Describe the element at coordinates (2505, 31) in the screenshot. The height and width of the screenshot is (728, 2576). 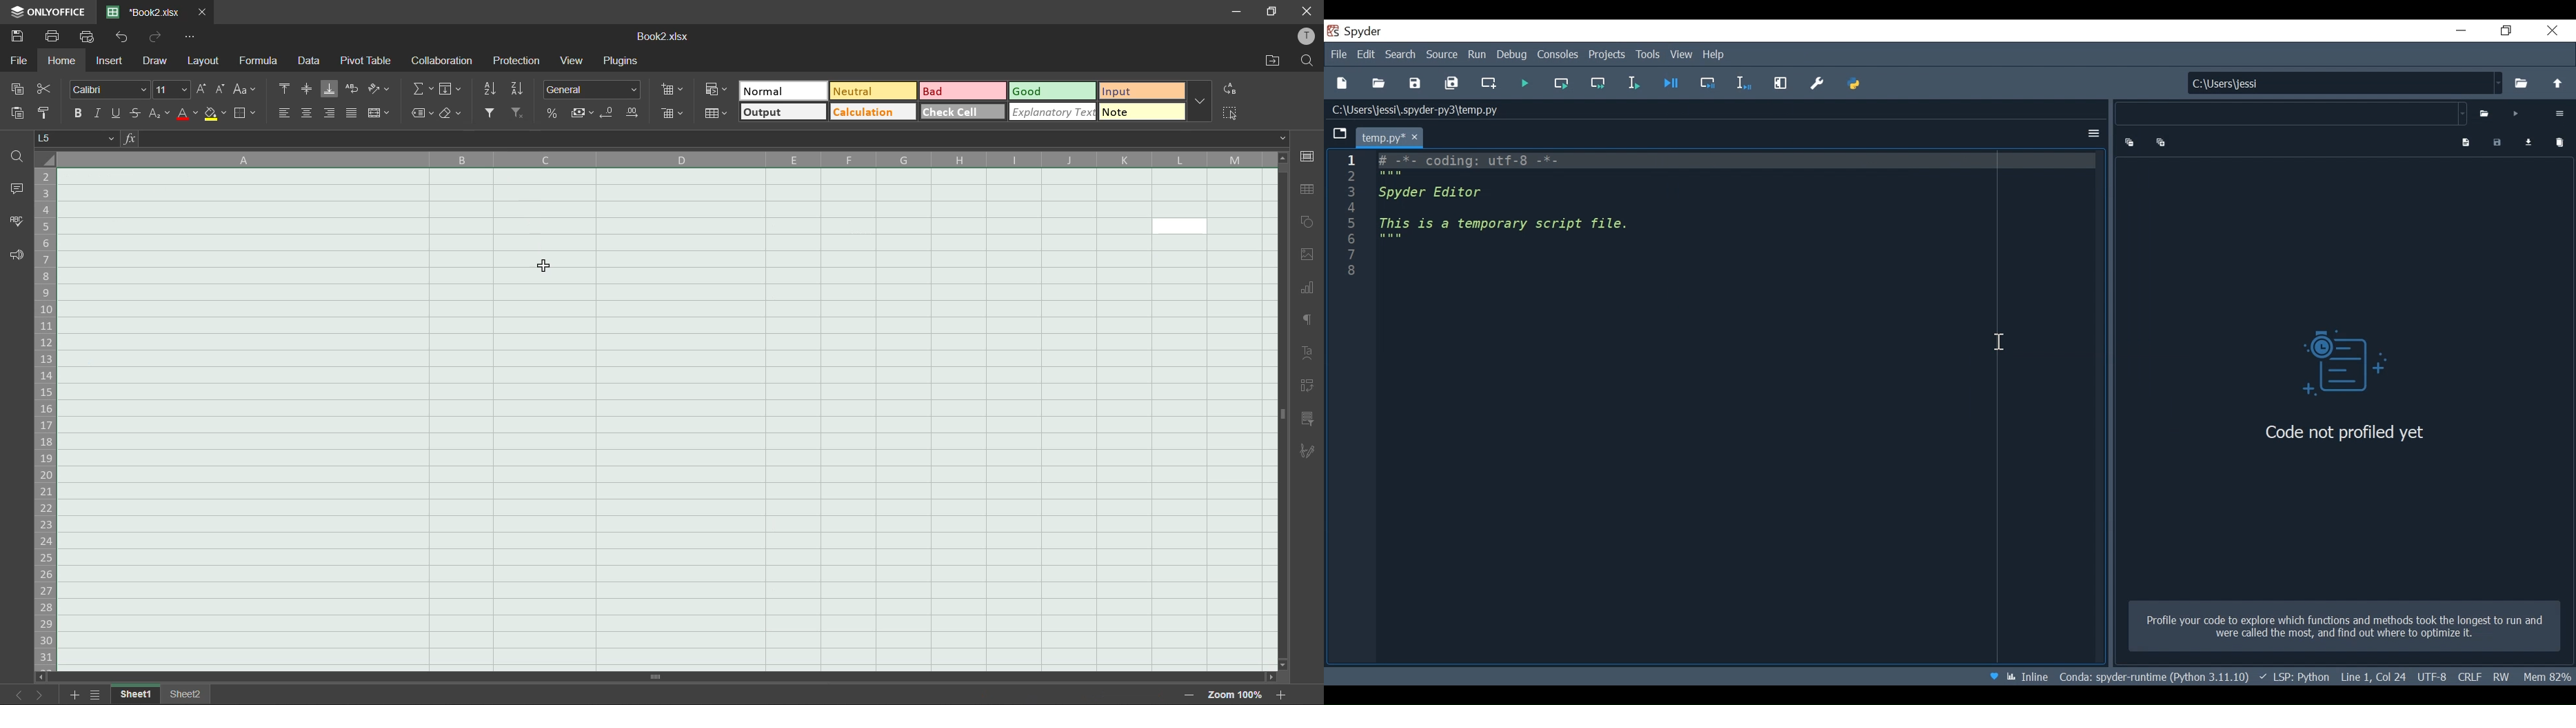
I see `Restore` at that location.